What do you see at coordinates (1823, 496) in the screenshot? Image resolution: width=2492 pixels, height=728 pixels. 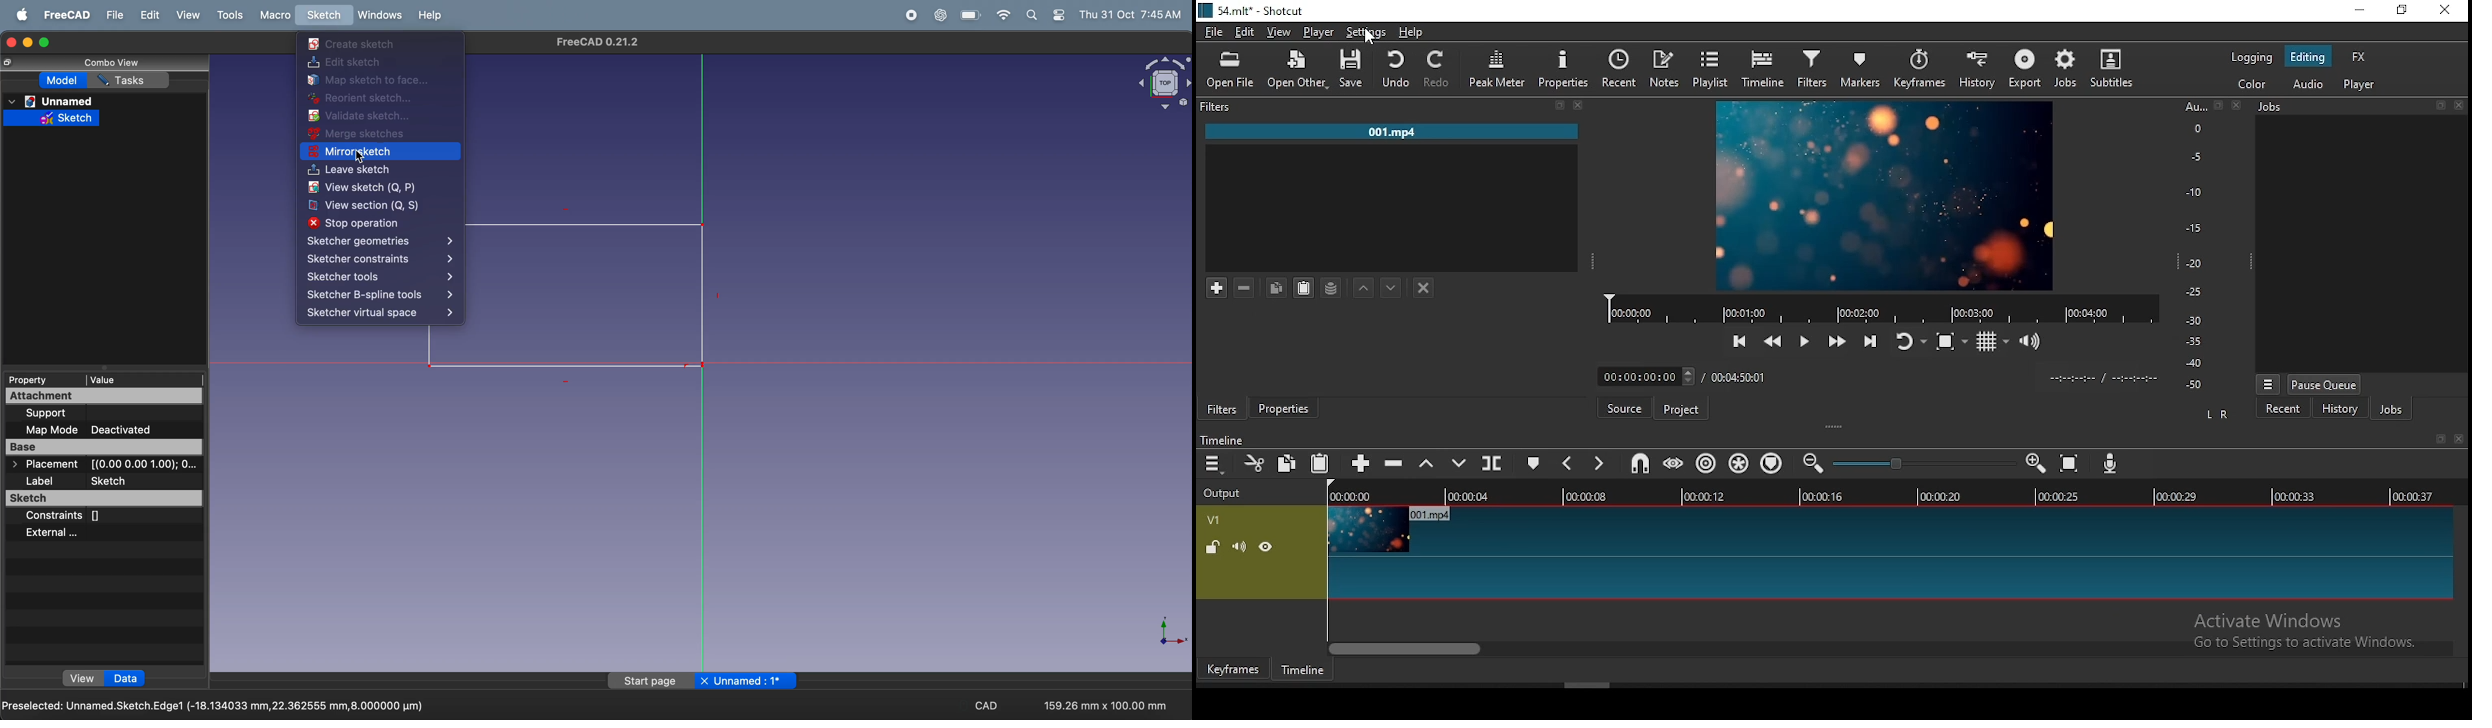 I see `00:00:16` at bounding box center [1823, 496].